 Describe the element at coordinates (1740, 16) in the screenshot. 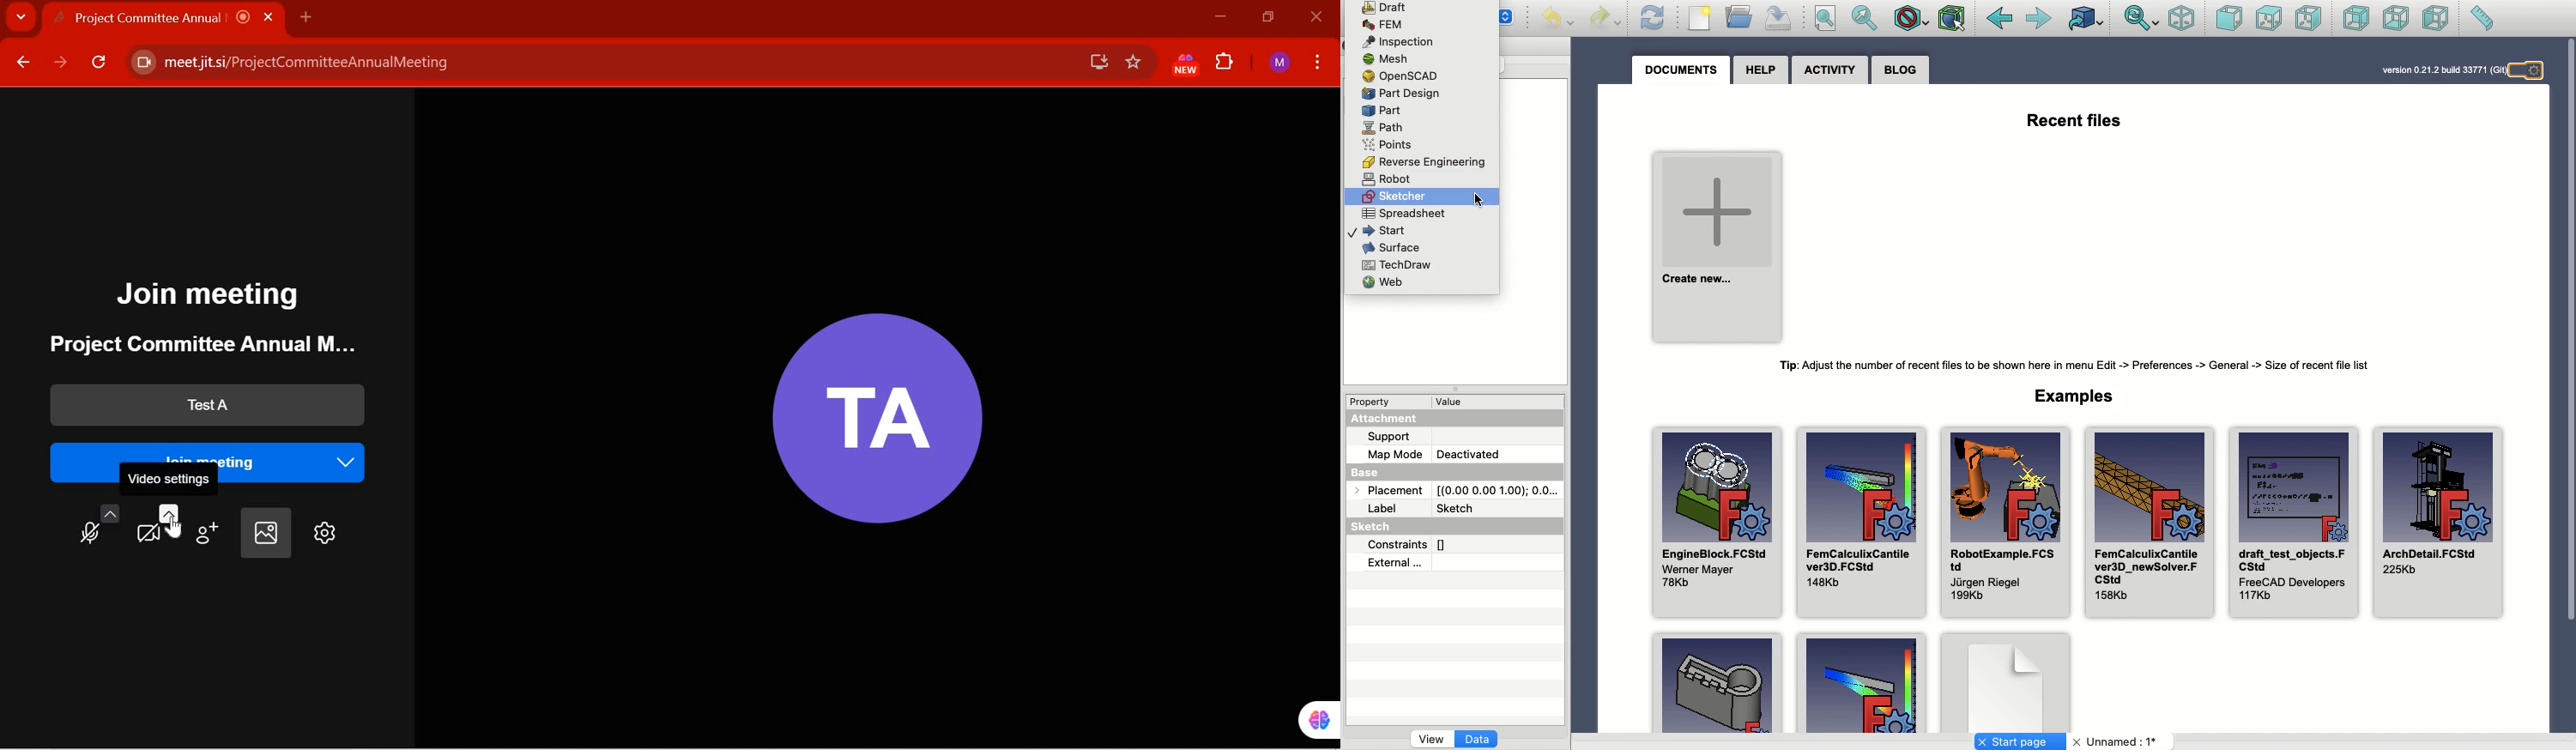

I see `Open` at that location.